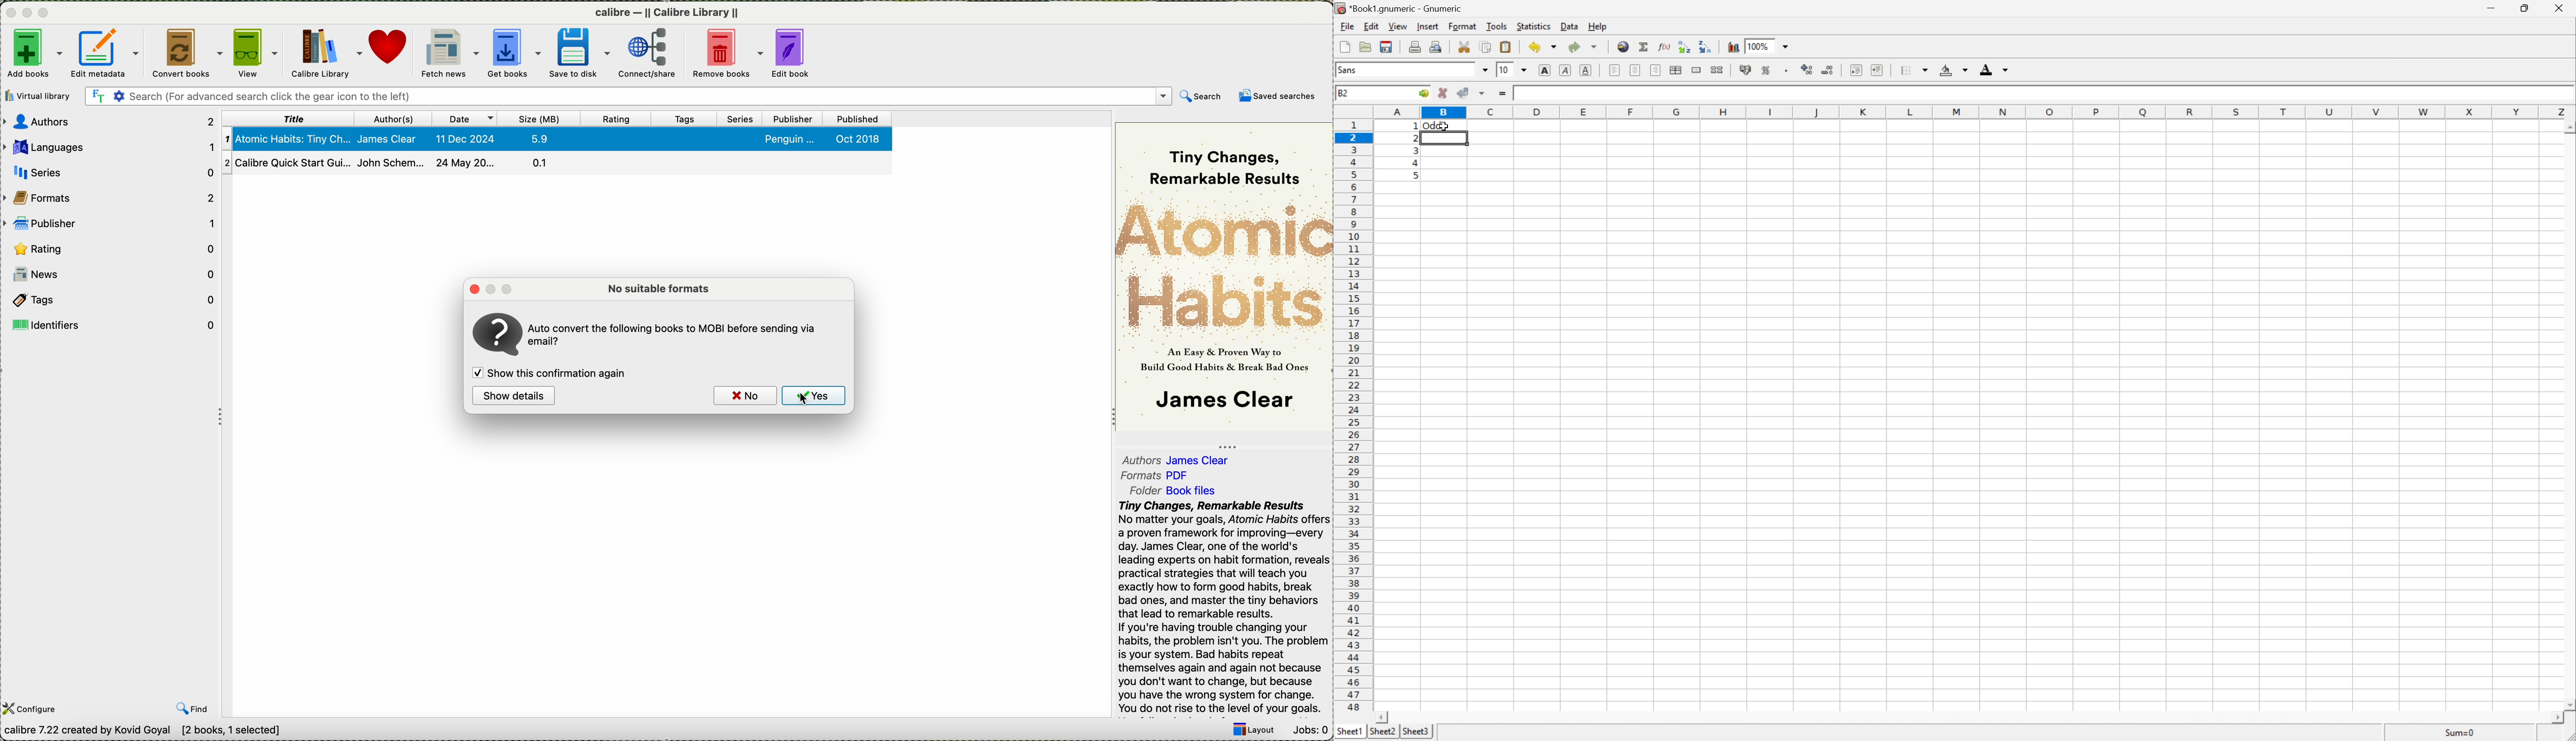  I want to click on no suitable formats, so click(661, 287).